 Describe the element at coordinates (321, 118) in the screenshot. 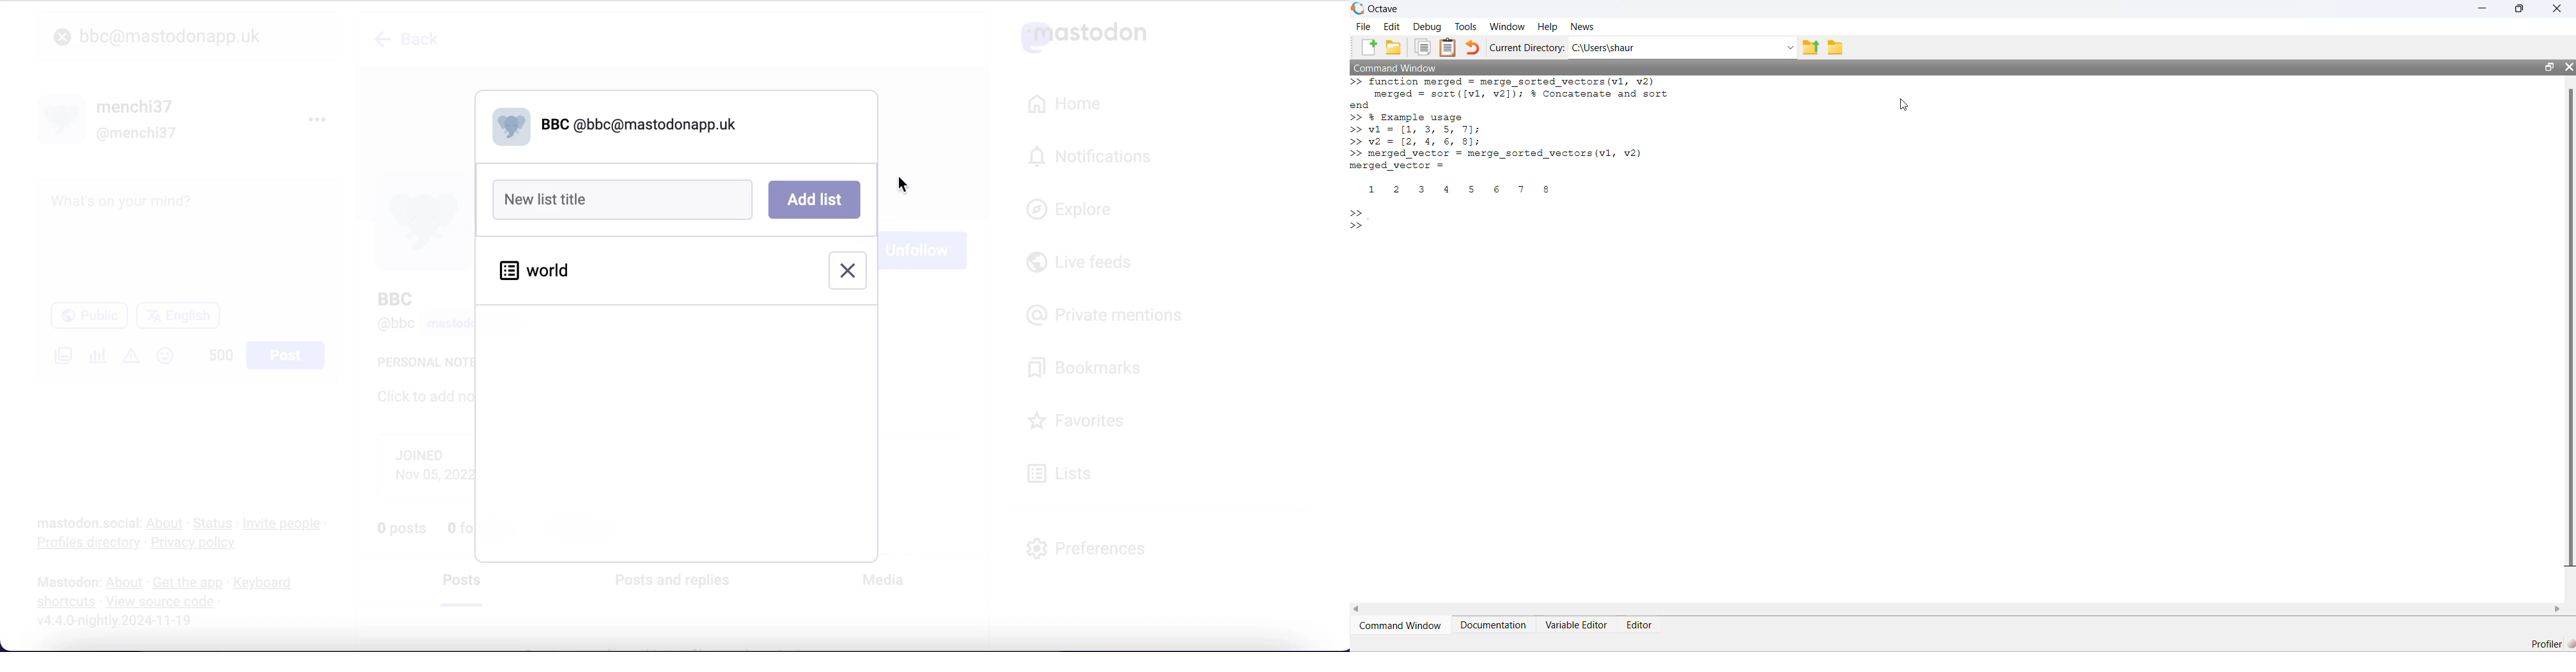

I see `menu options` at that location.